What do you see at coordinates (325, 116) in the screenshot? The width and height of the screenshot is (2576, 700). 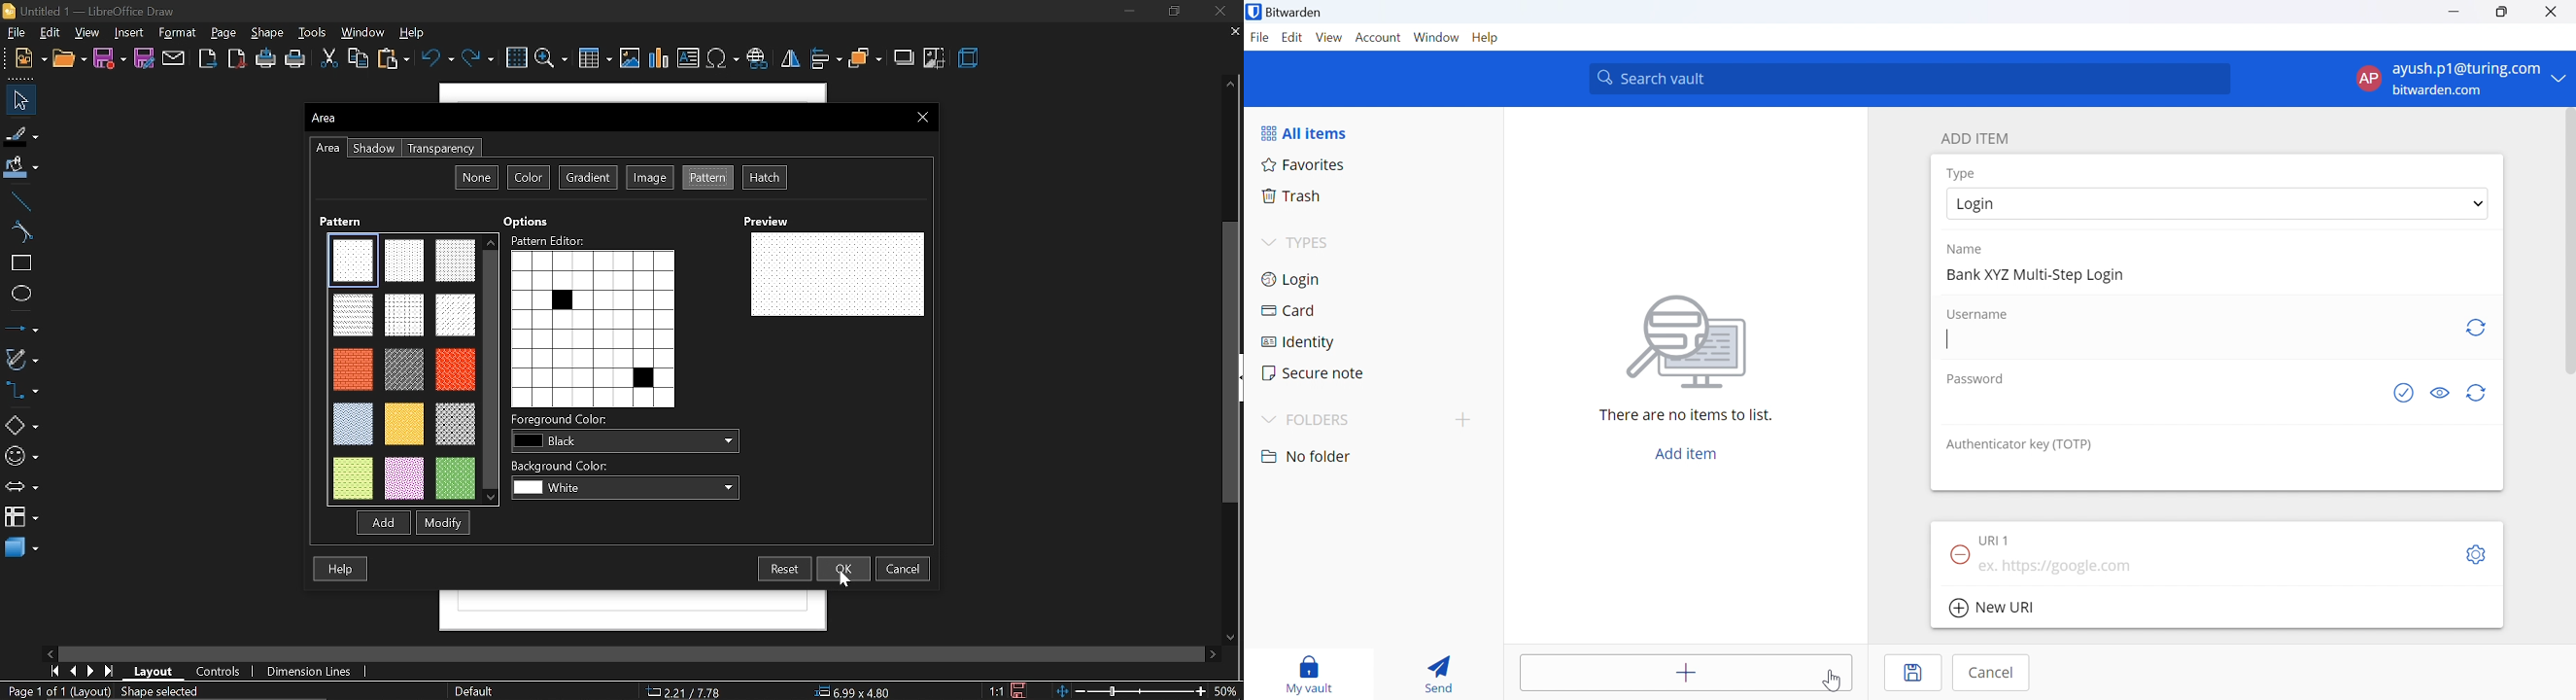 I see `Area` at bounding box center [325, 116].